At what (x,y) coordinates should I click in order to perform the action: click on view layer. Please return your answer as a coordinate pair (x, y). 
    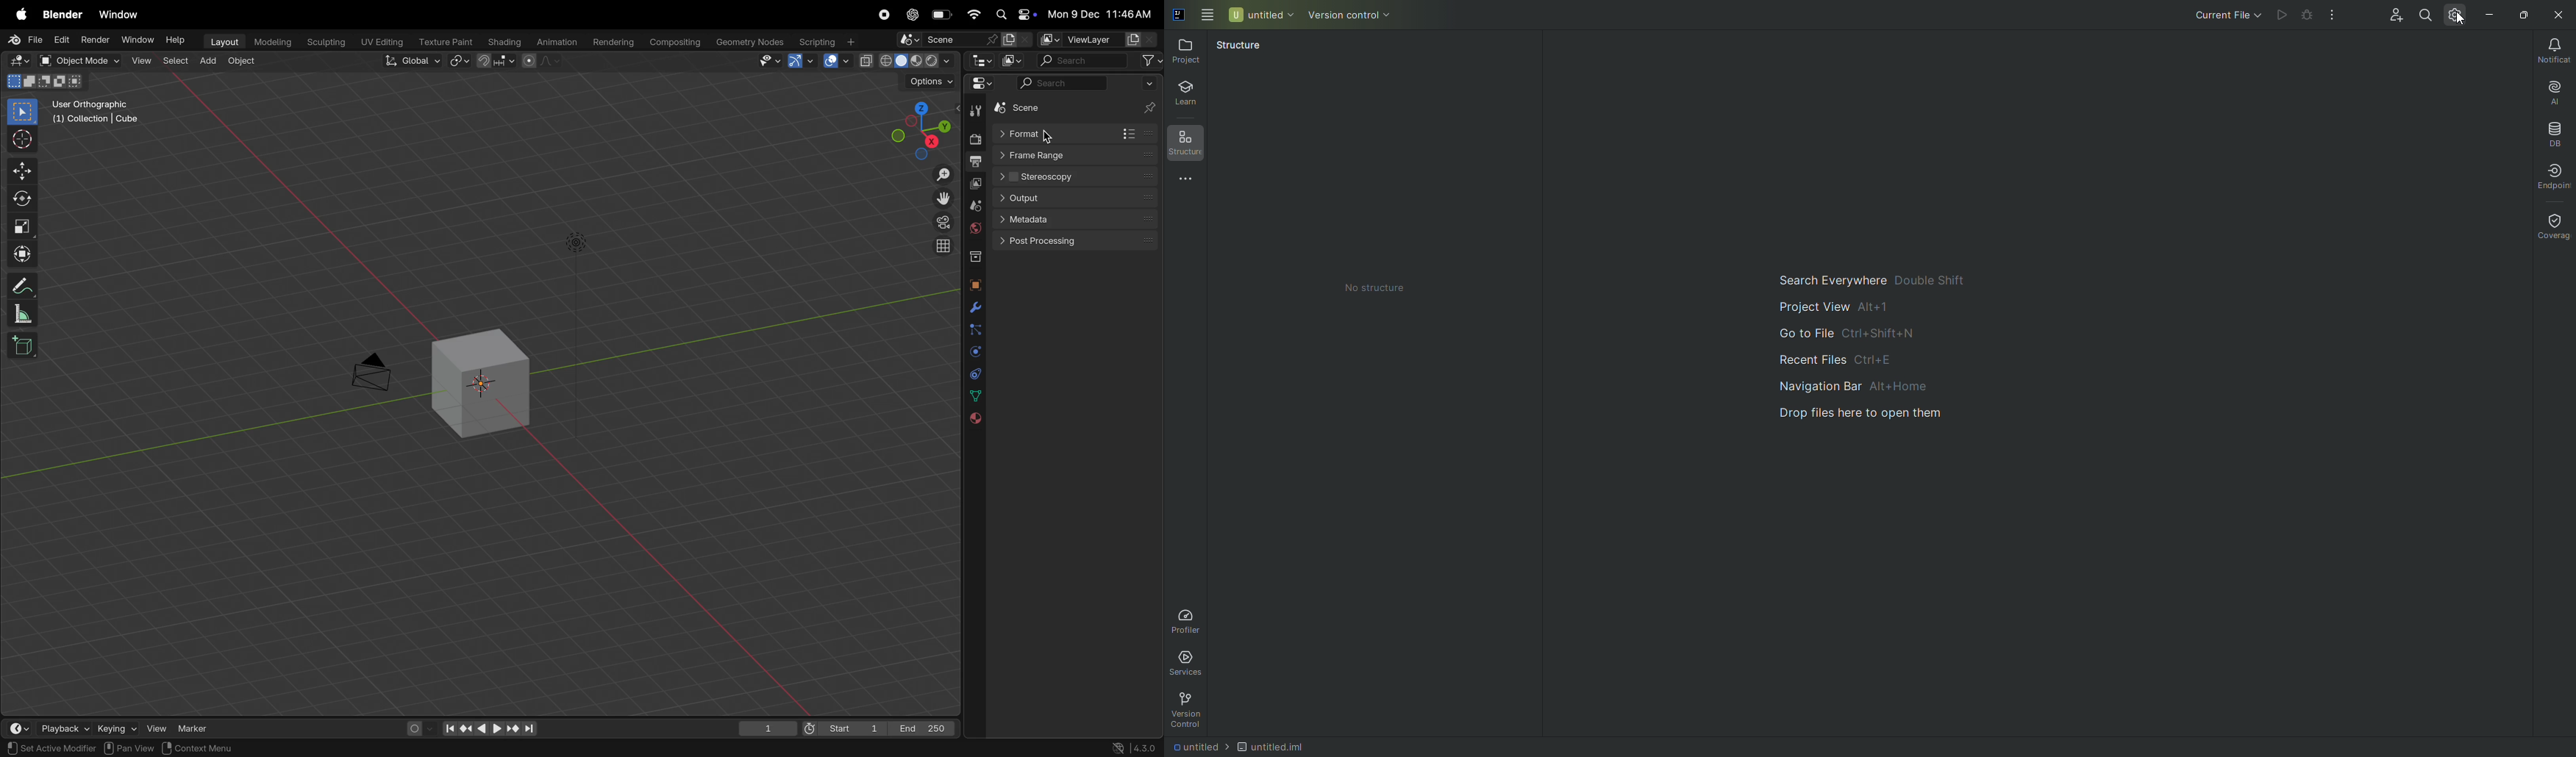
    Looking at the image, I should click on (977, 183).